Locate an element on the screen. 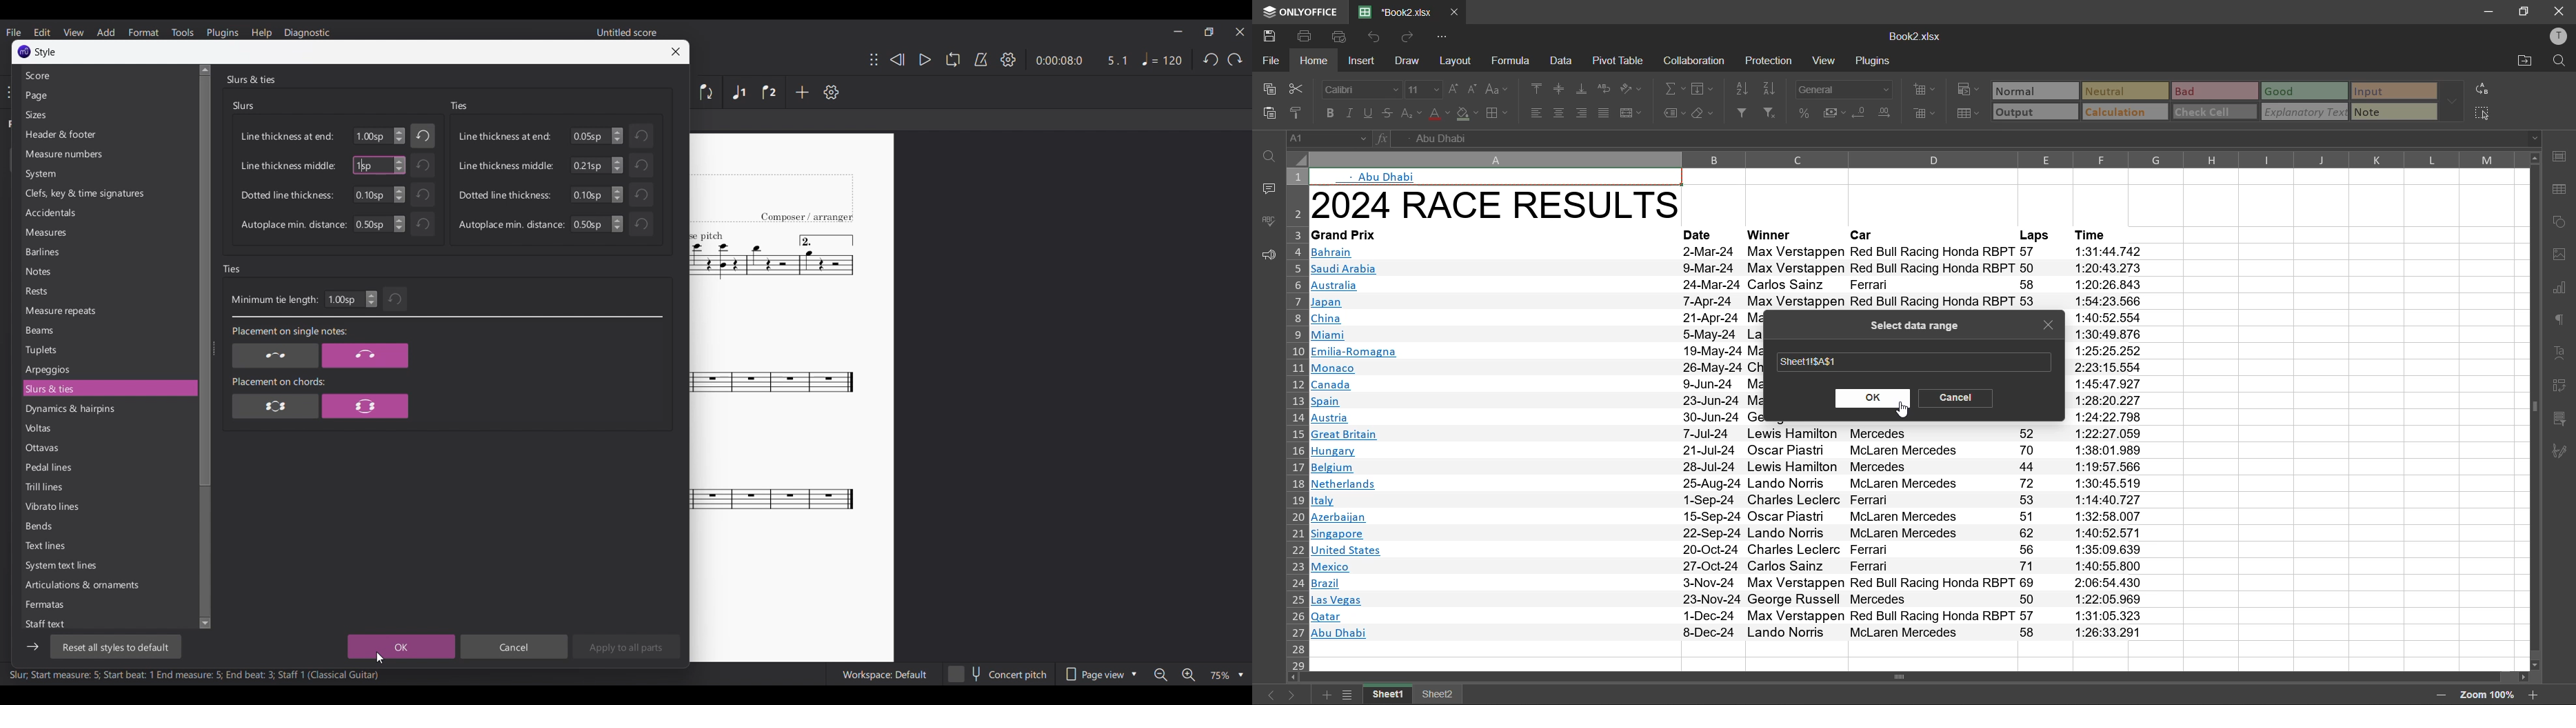  Close interface is located at coordinates (1241, 32).